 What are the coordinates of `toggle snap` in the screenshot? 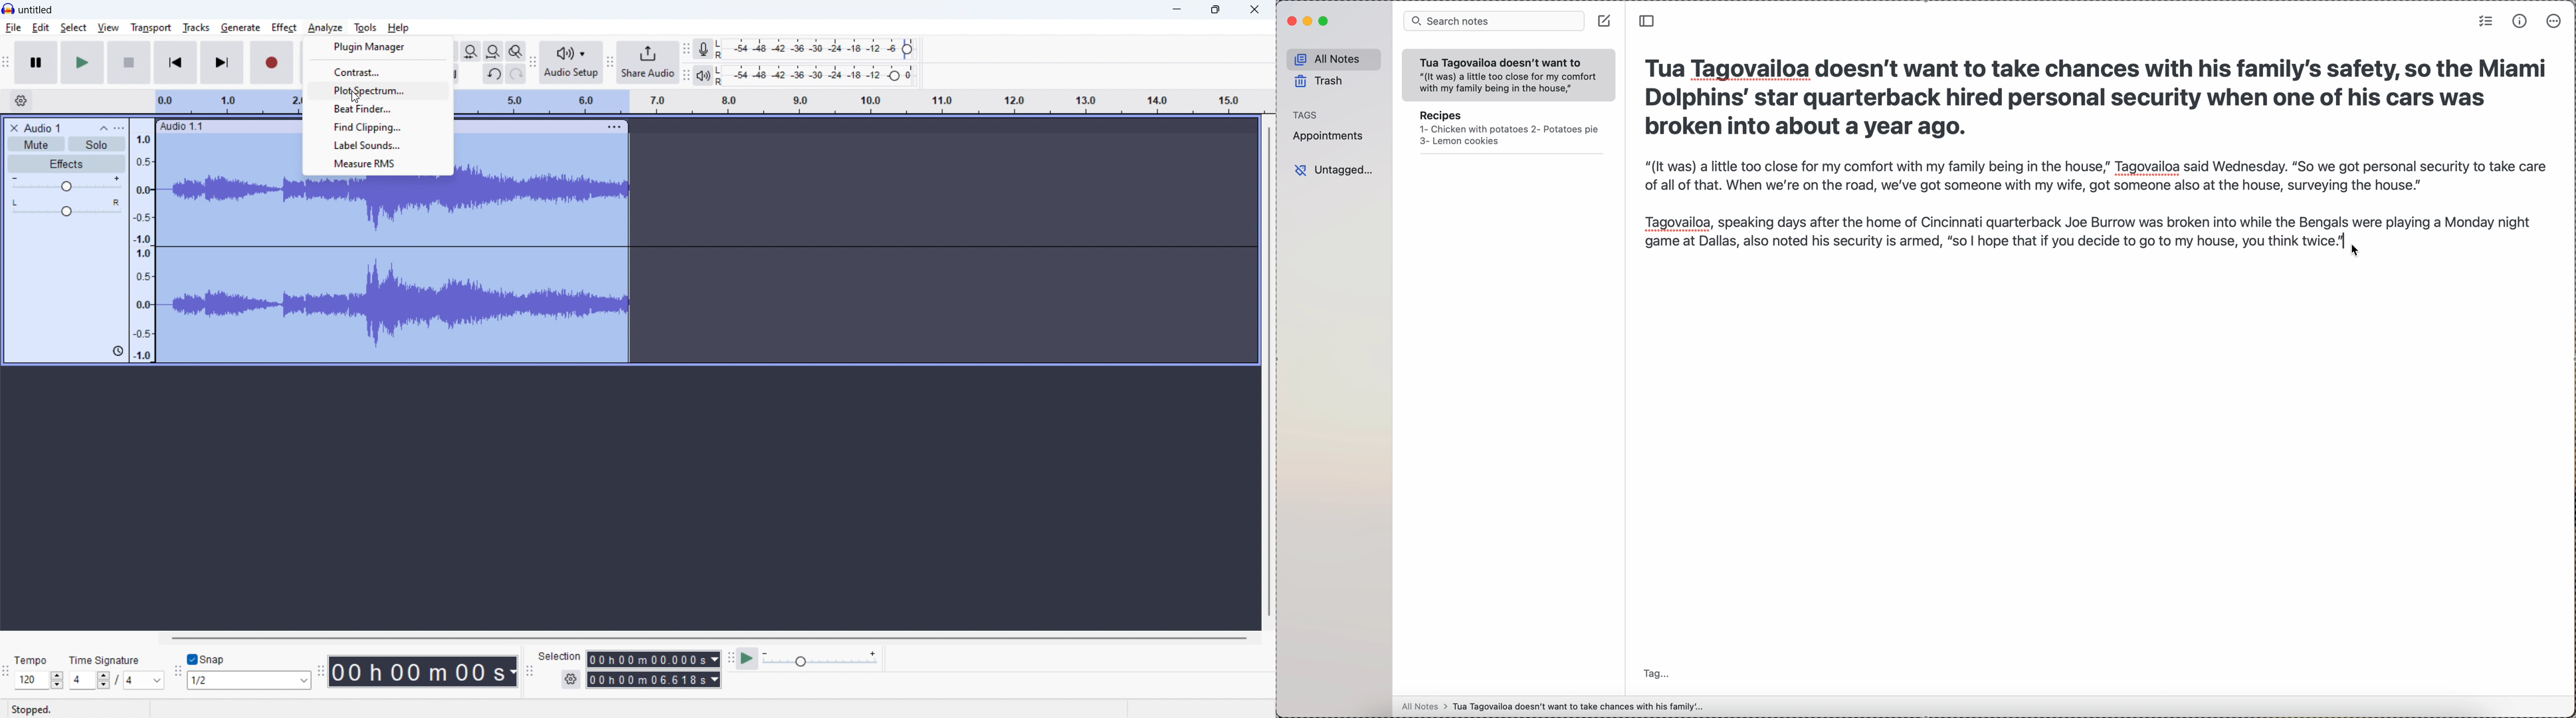 It's located at (207, 659).